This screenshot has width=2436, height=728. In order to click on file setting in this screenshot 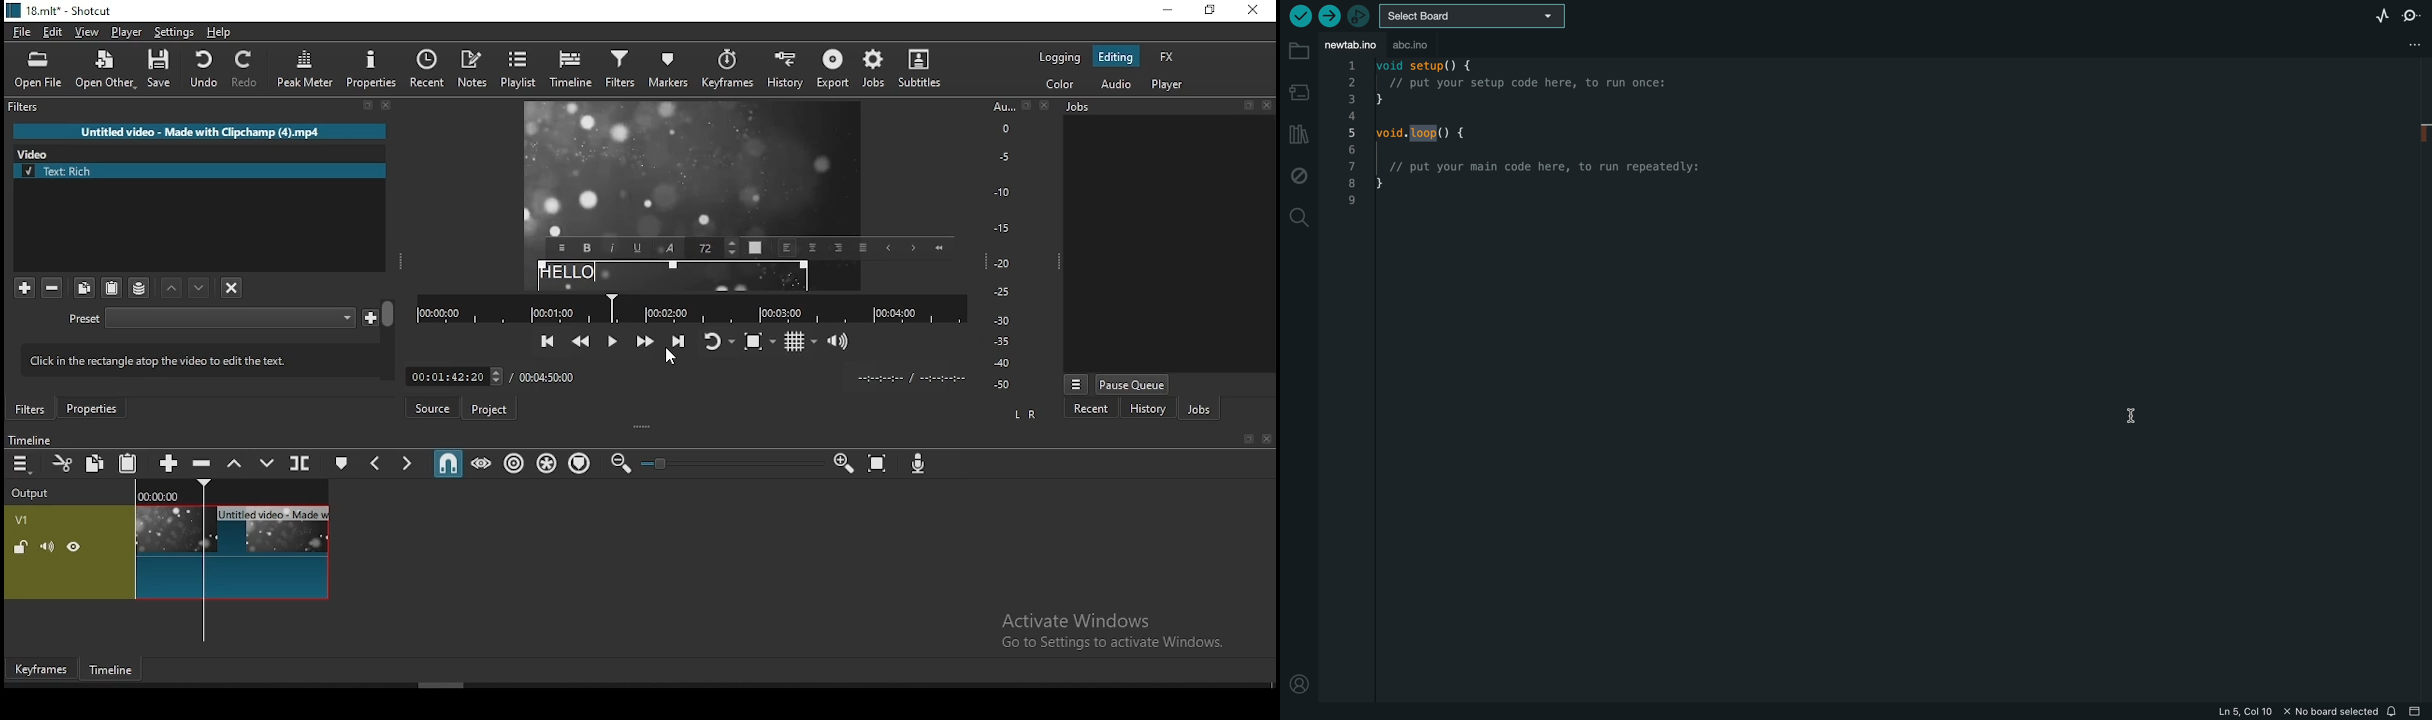, I will do `click(2406, 44)`.